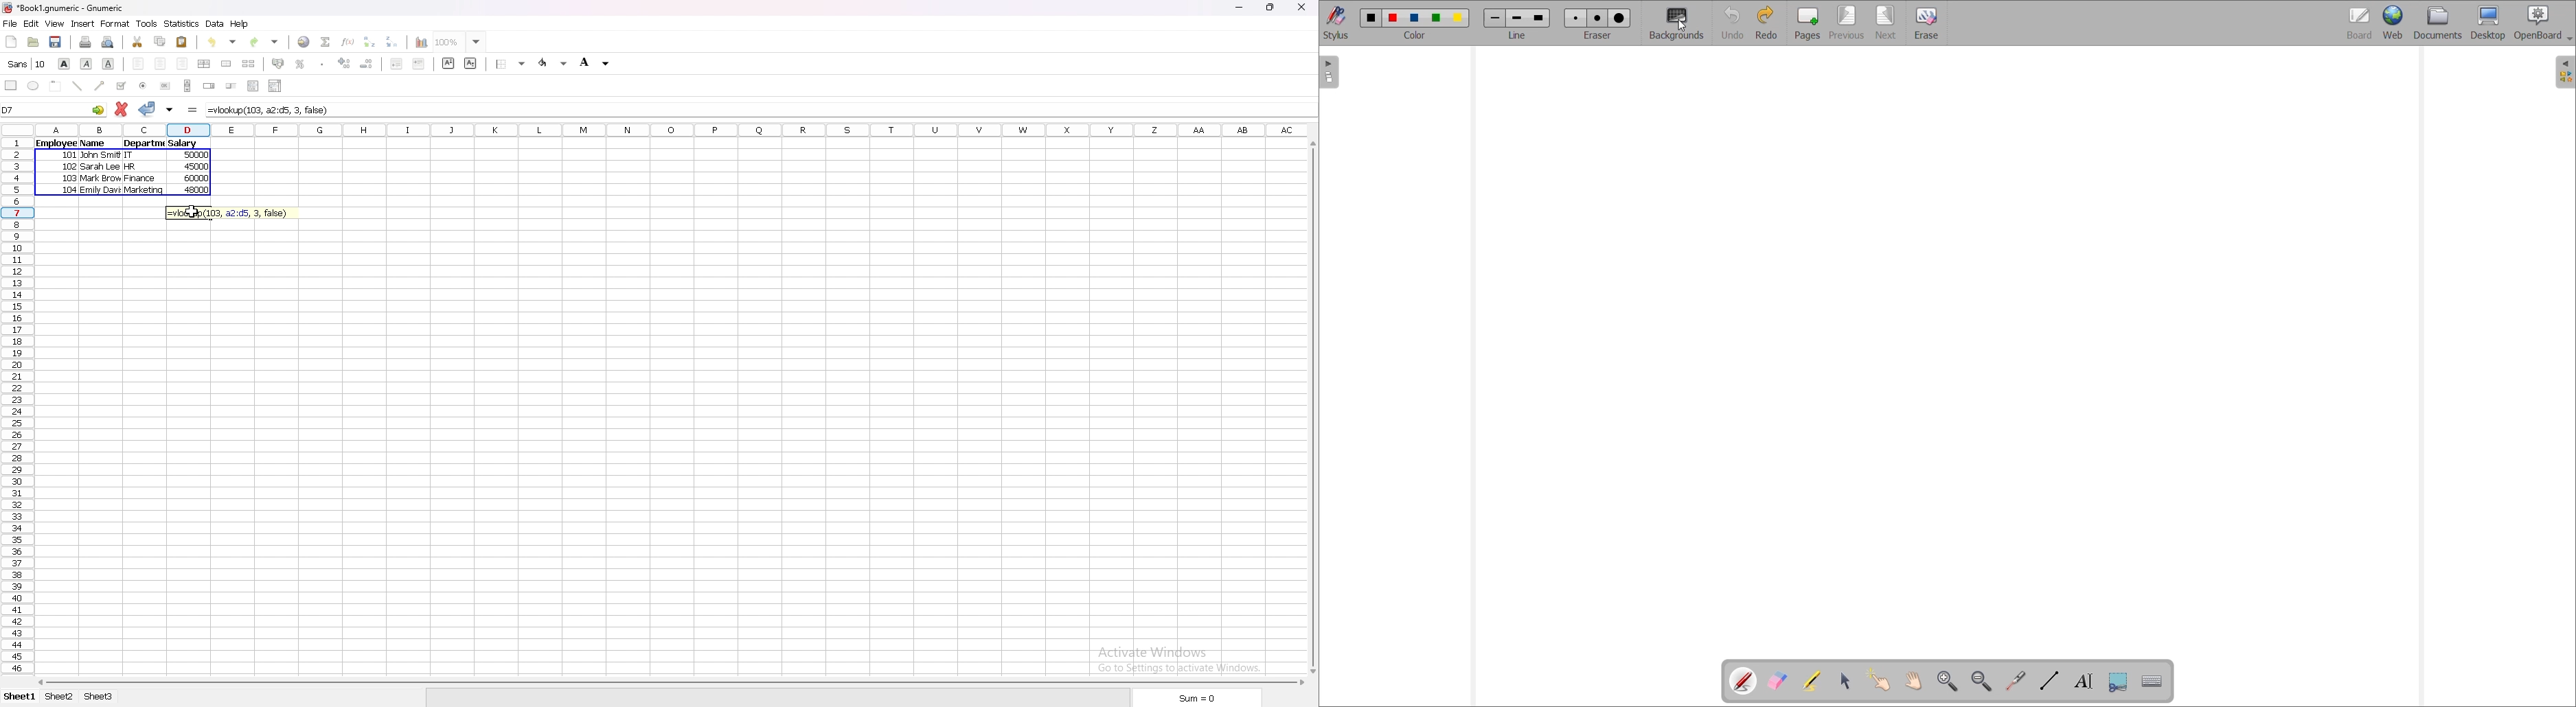  I want to click on arrowed line, so click(101, 85).